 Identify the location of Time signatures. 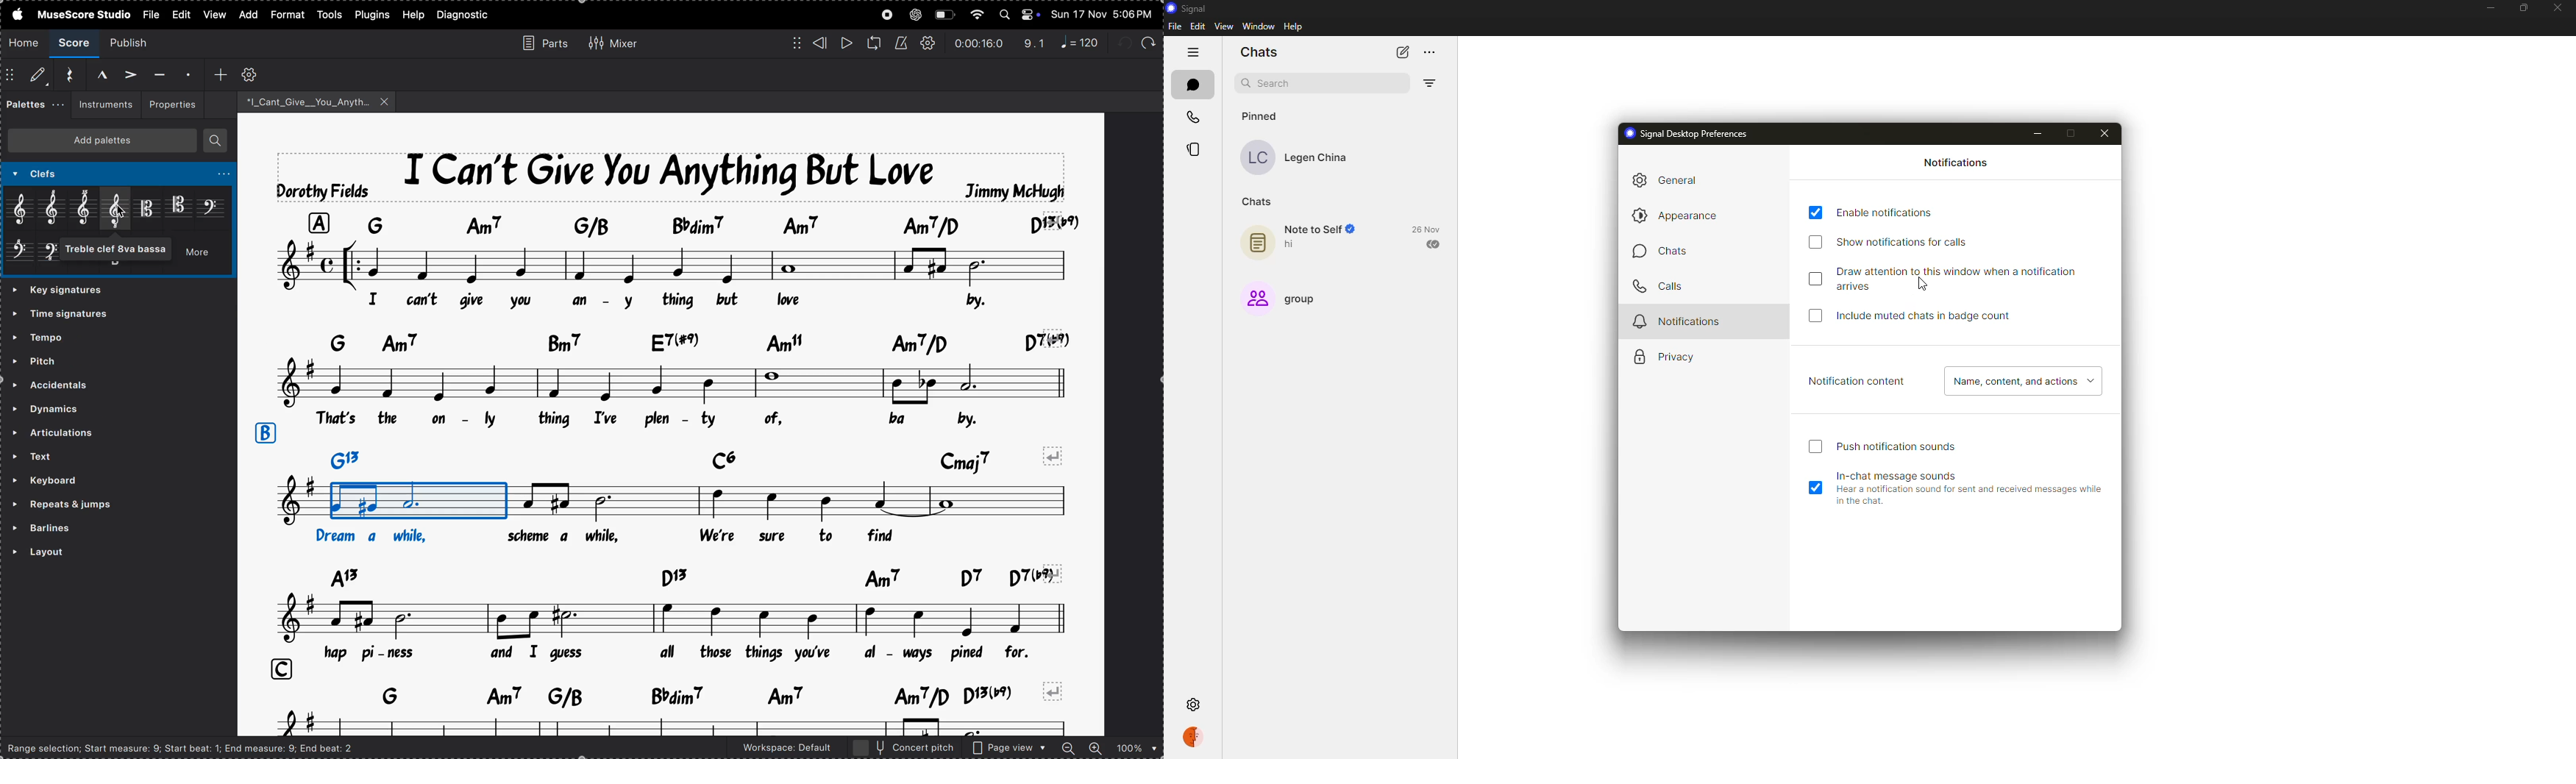
(67, 316).